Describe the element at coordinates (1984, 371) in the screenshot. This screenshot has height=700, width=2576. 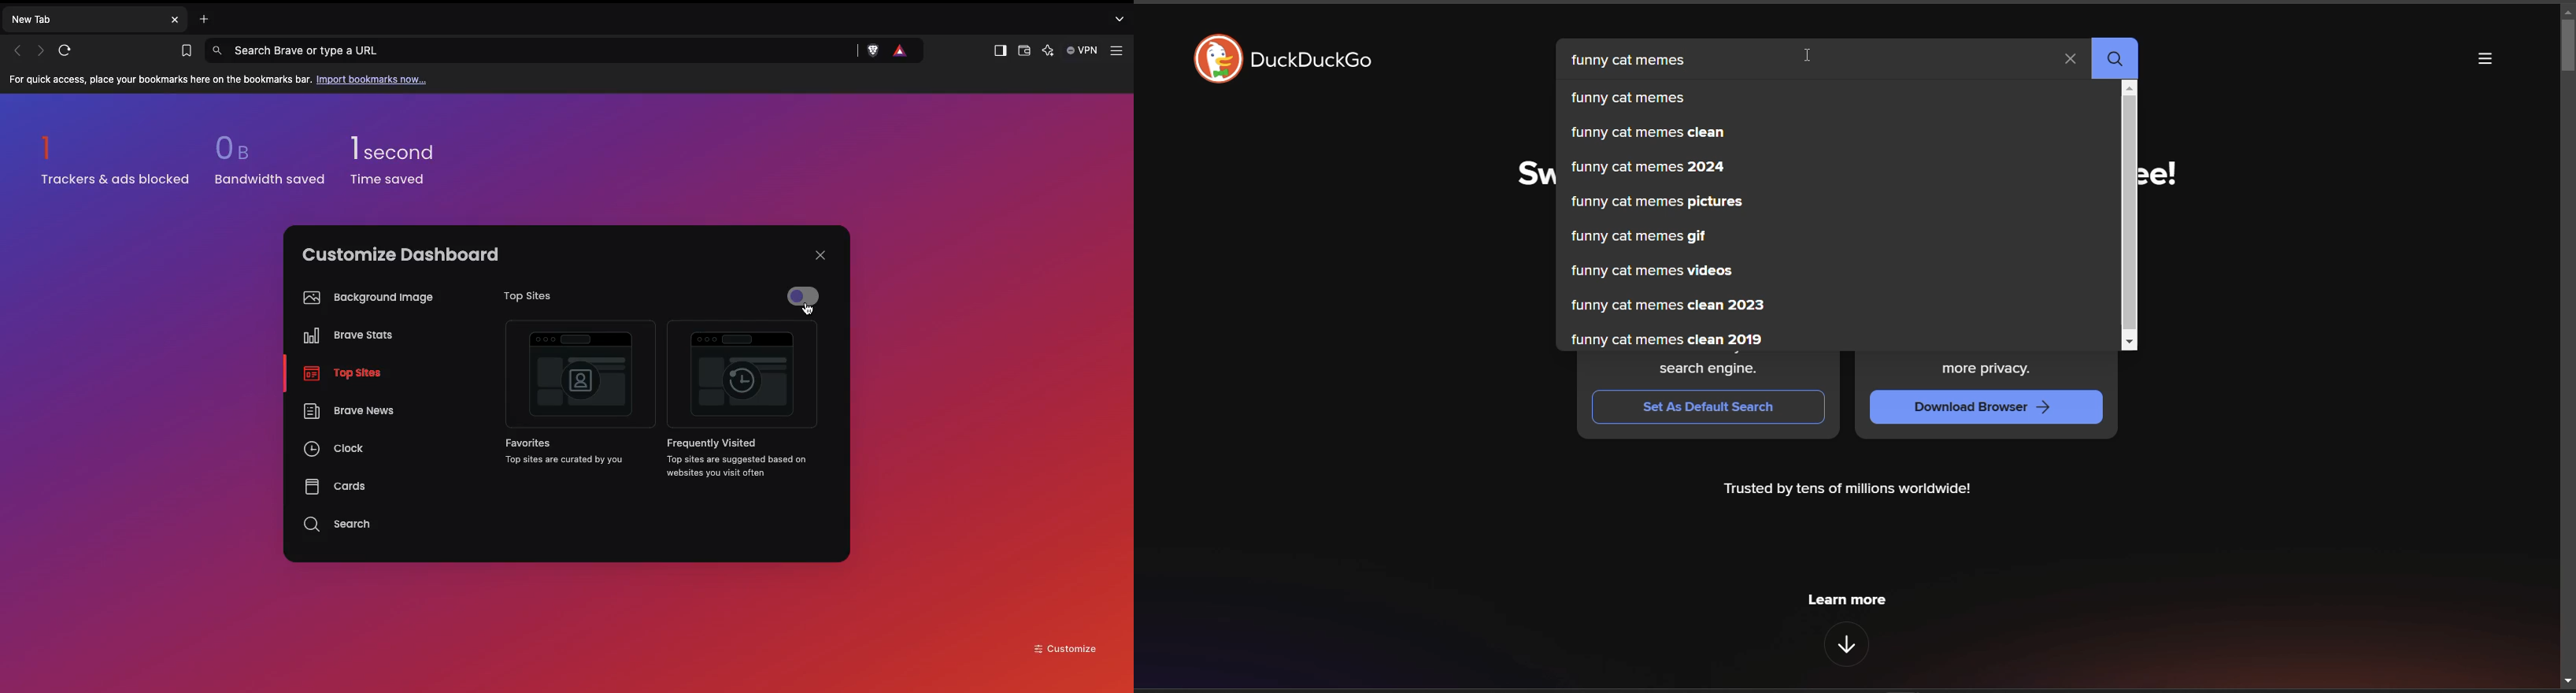
I see `more privacy.` at that location.